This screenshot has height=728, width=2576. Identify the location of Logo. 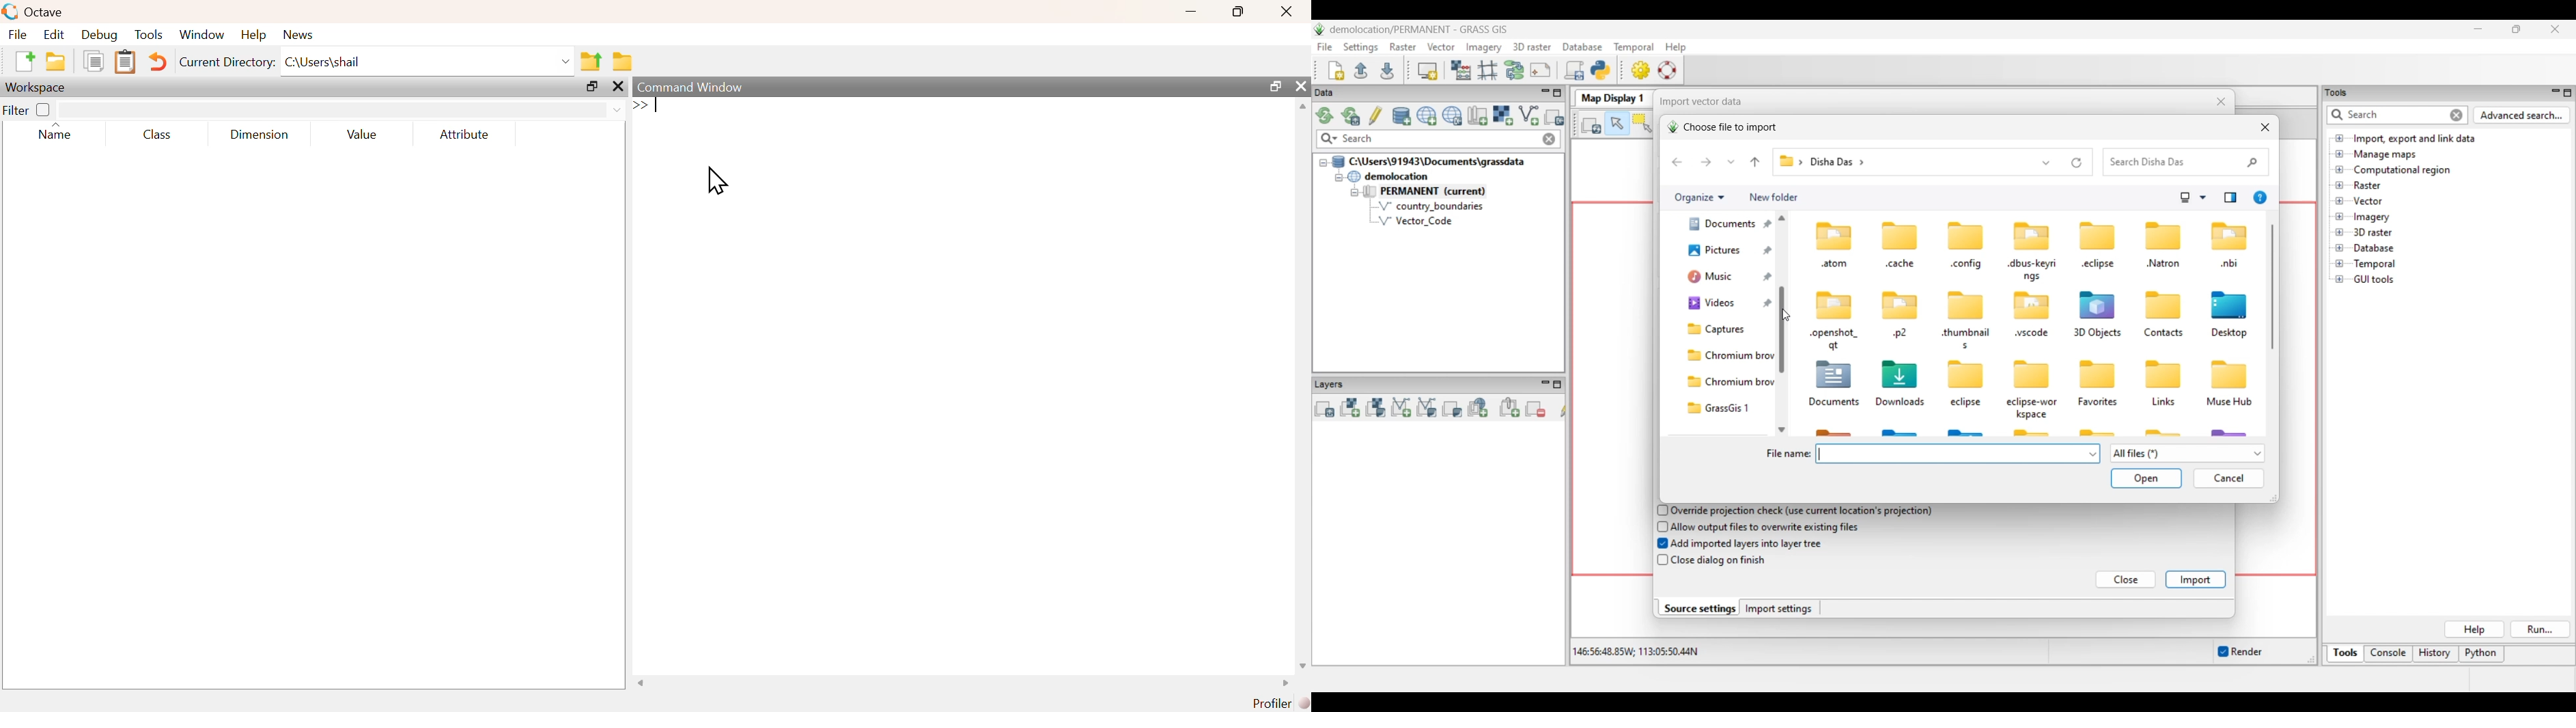
(10, 12).